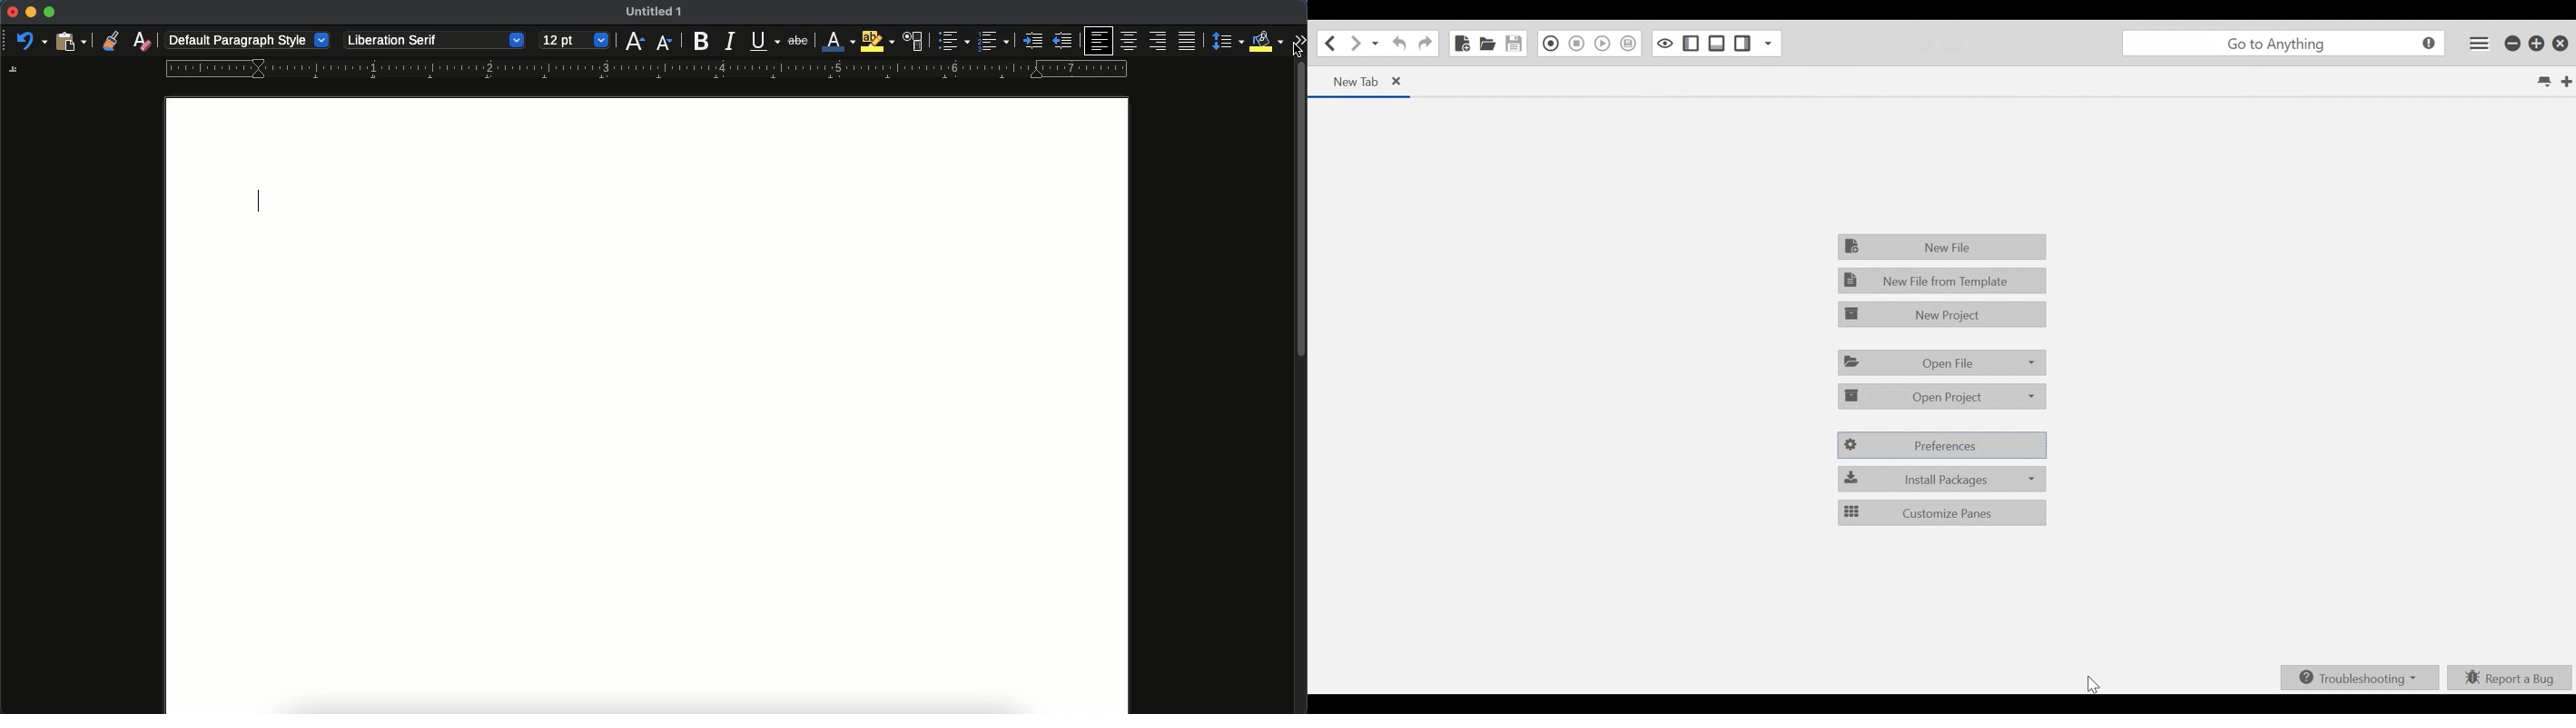 Image resolution: width=2576 pixels, height=728 pixels. What do you see at coordinates (10, 11) in the screenshot?
I see `close` at bounding box center [10, 11].